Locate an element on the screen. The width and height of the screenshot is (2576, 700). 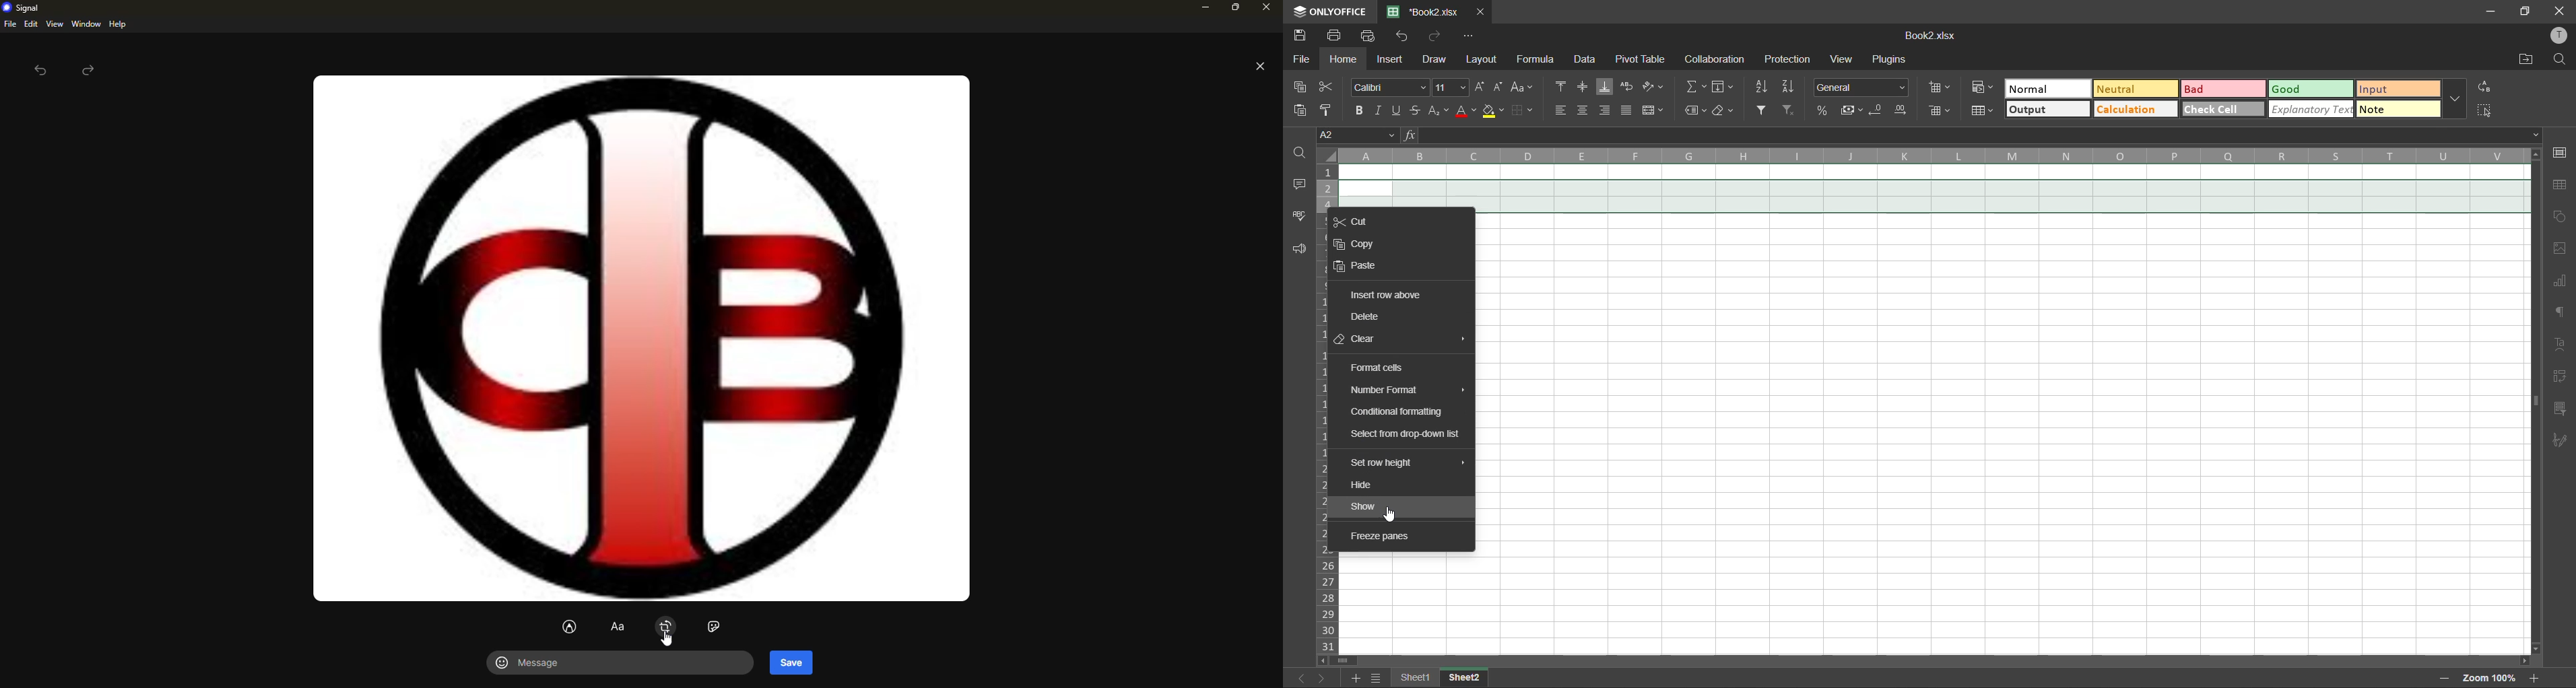
feedback is located at coordinates (1300, 250).